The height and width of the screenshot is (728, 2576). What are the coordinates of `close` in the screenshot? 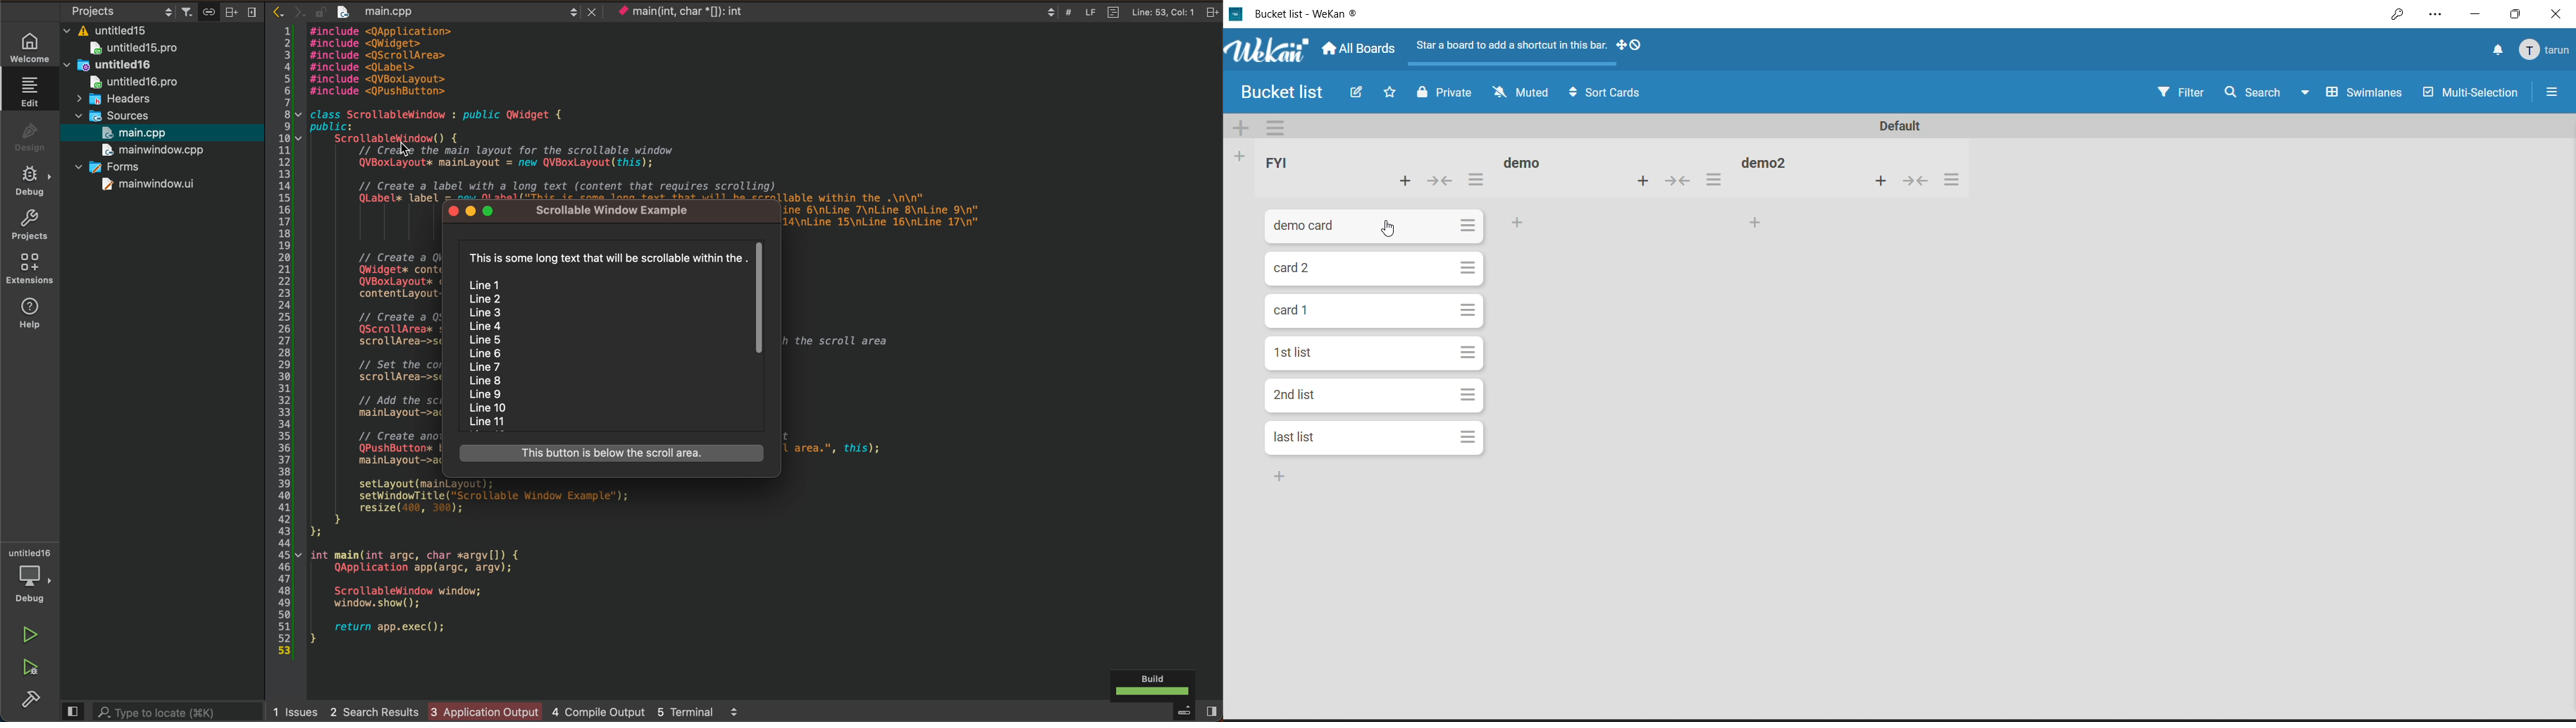 It's located at (2558, 13).